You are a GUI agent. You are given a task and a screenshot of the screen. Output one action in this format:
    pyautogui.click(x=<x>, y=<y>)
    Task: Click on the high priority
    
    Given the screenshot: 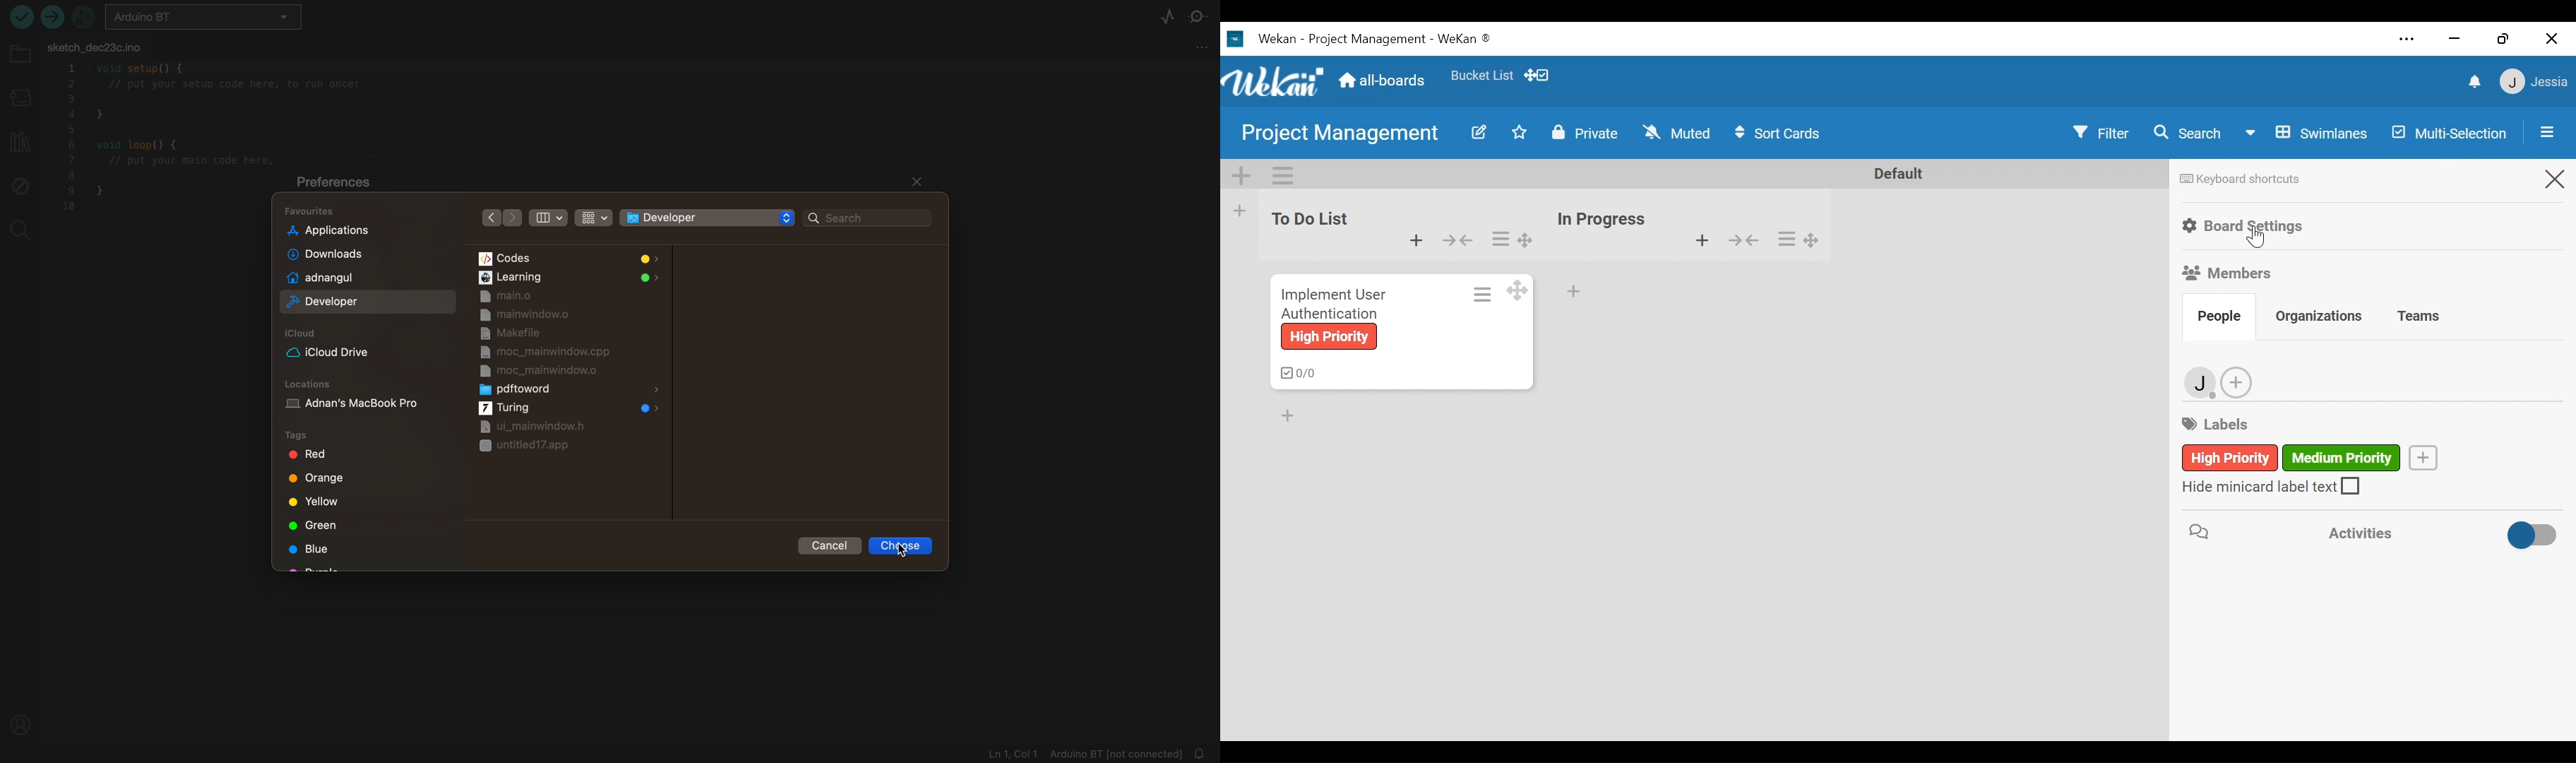 What is the action you would take?
    pyautogui.click(x=1327, y=337)
    